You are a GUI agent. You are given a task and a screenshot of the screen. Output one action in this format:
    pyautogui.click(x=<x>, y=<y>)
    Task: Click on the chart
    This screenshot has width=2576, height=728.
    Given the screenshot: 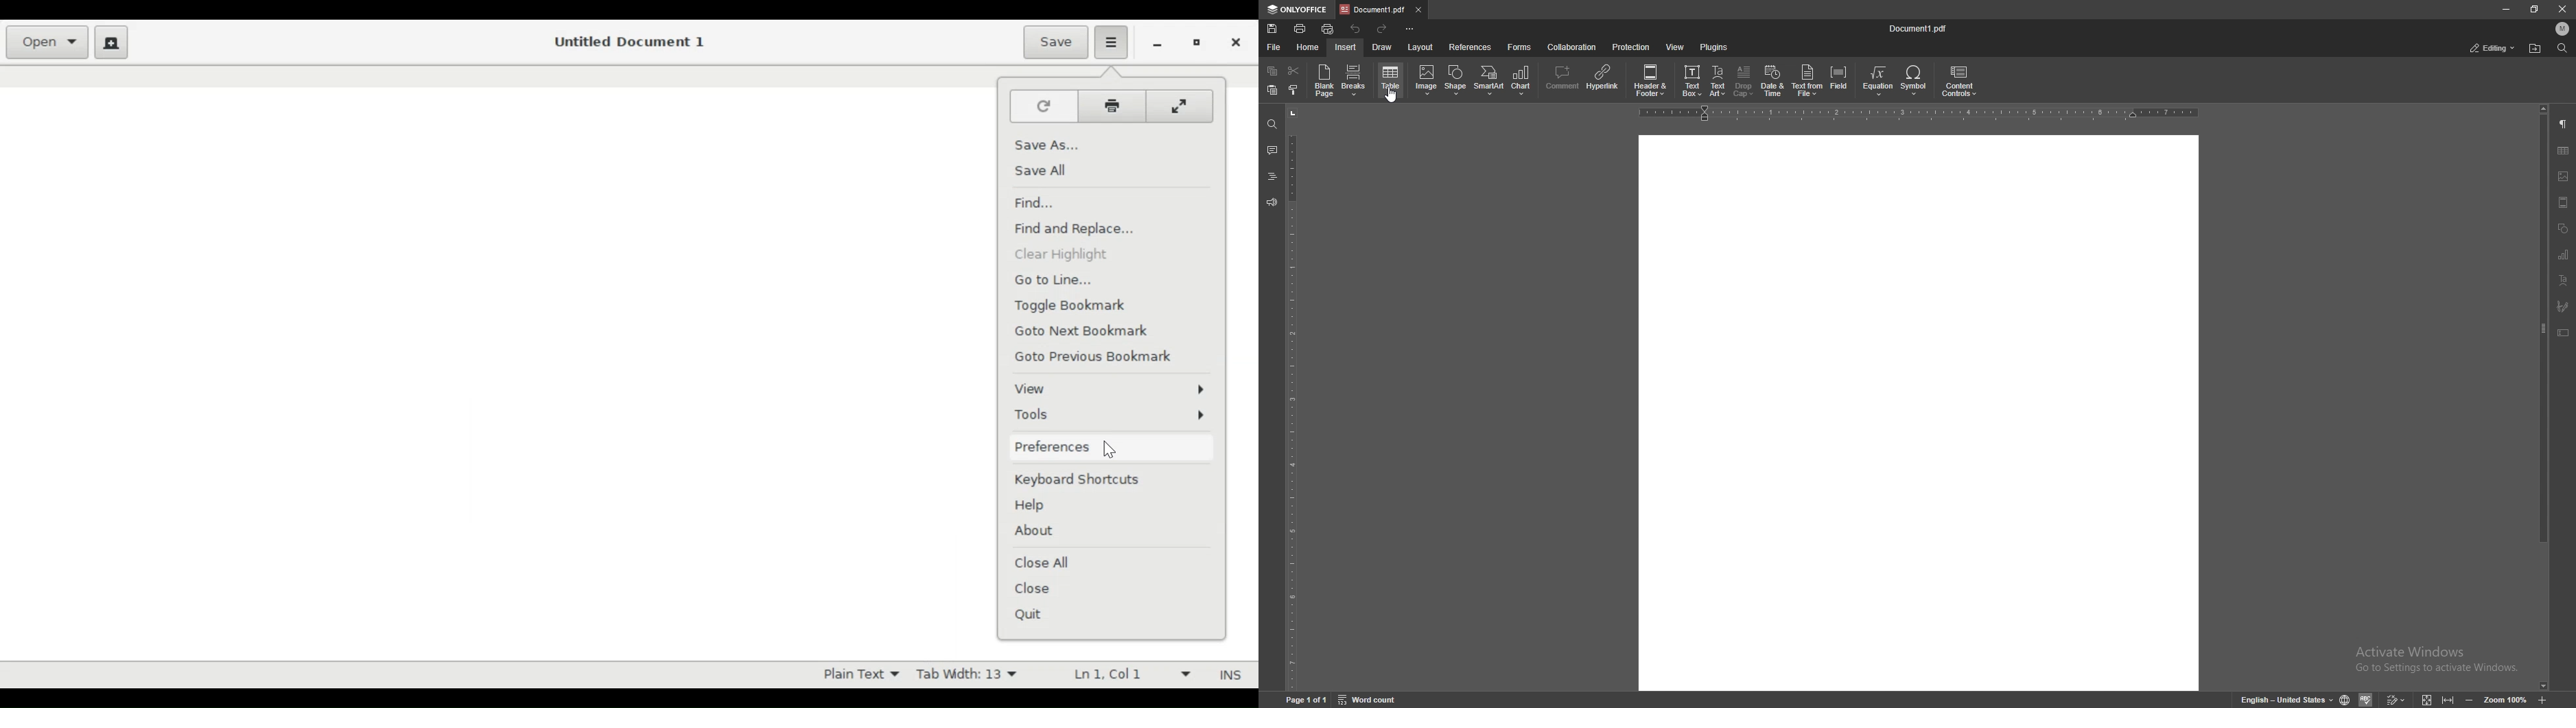 What is the action you would take?
    pyautogui.click(x=2564, y=256)
    